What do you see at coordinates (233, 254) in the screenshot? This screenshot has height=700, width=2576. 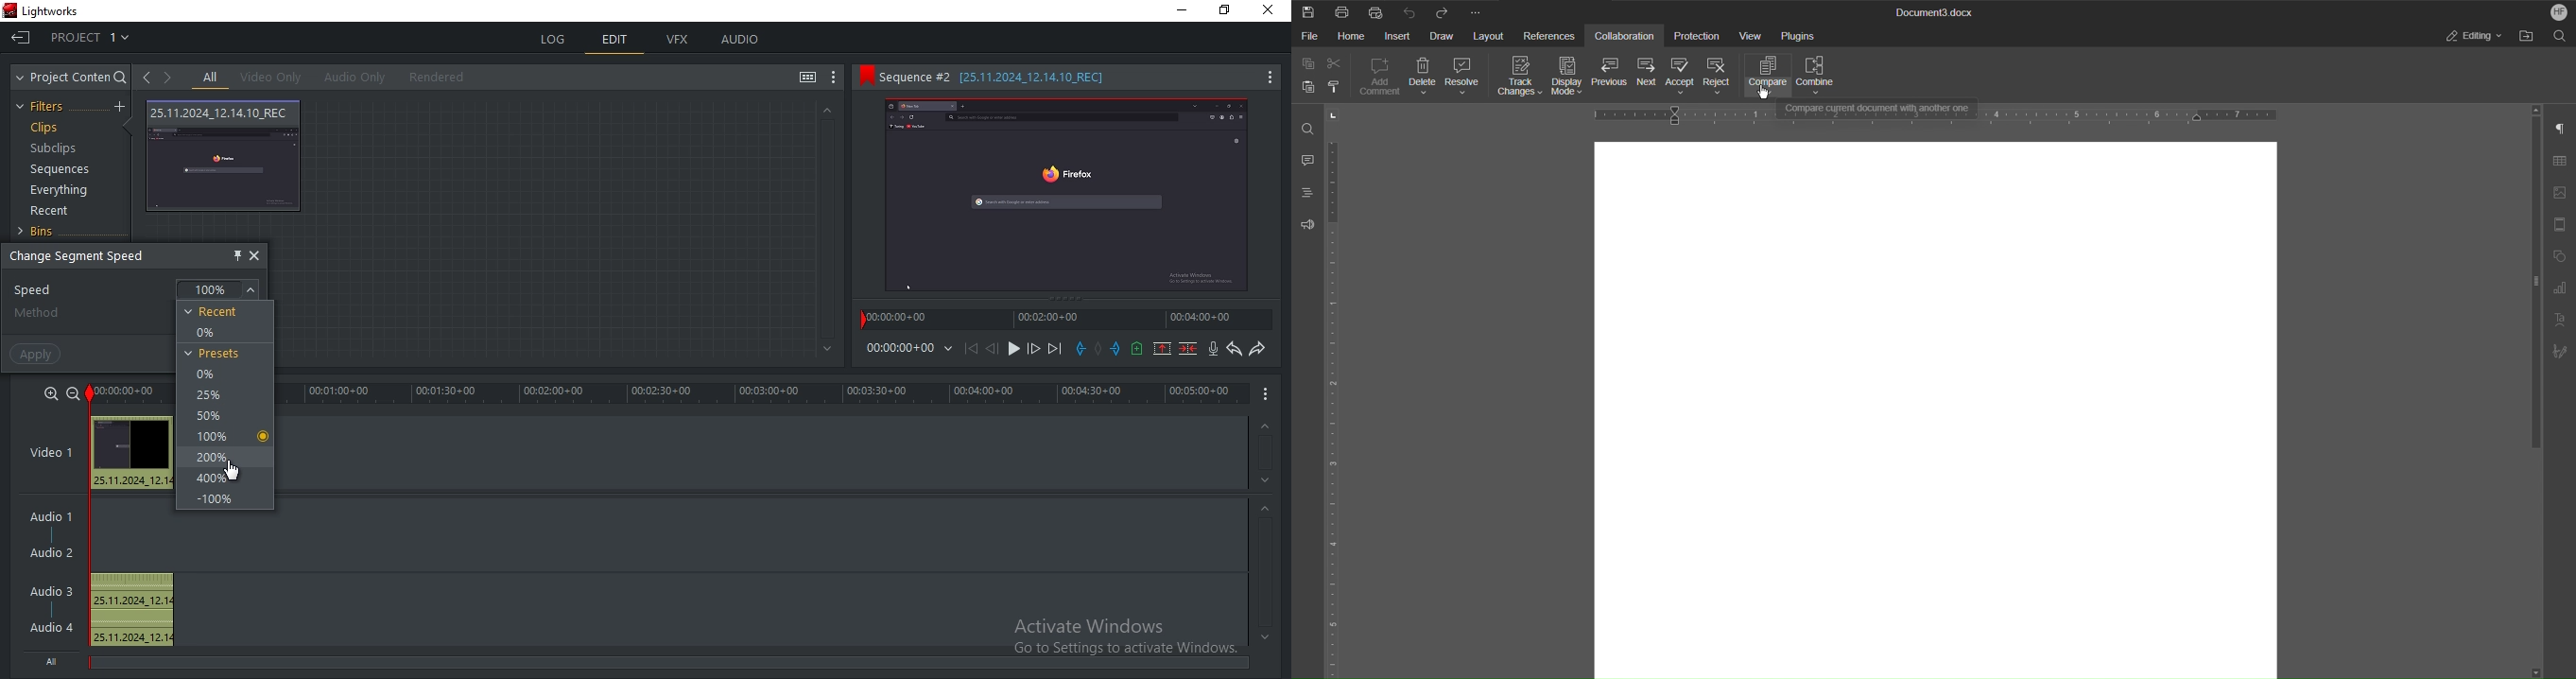 I see `pin this object here` at bounding box center [233, 254].